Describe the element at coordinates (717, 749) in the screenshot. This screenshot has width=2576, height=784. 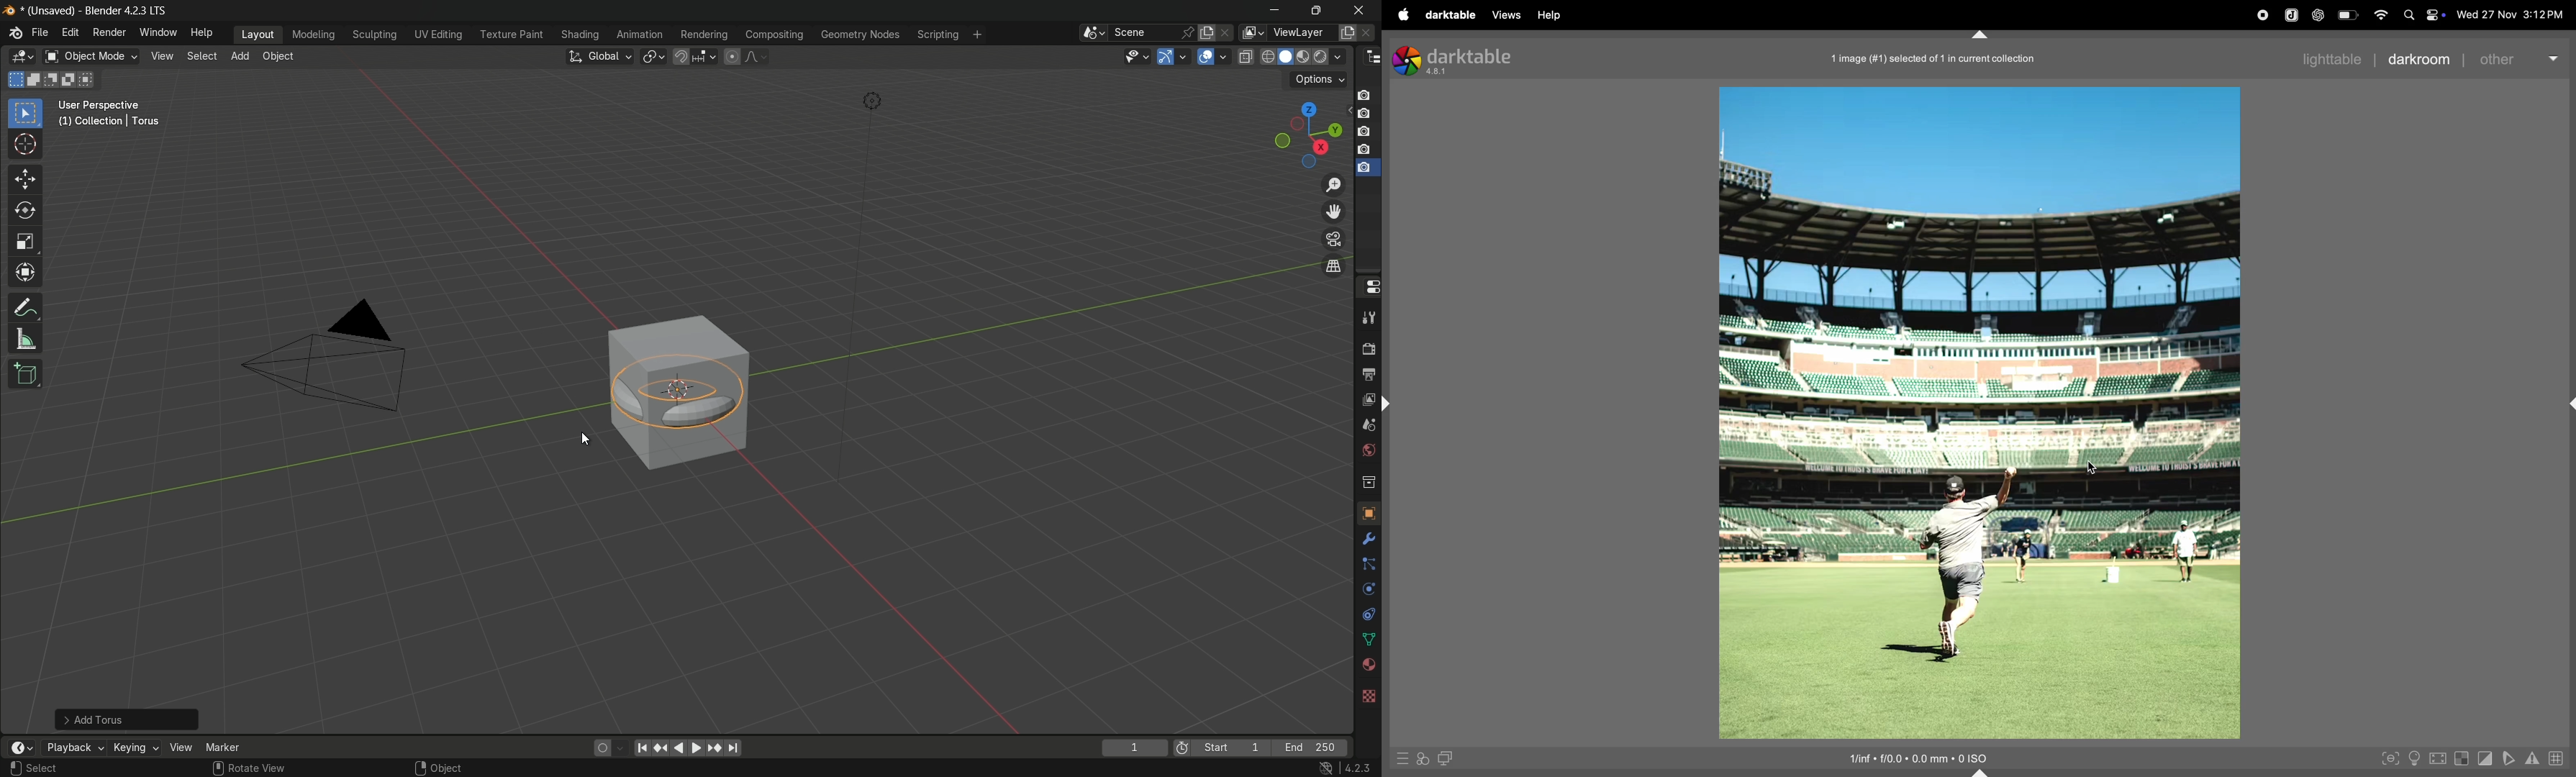
I see `jump to keyframe` at that location.